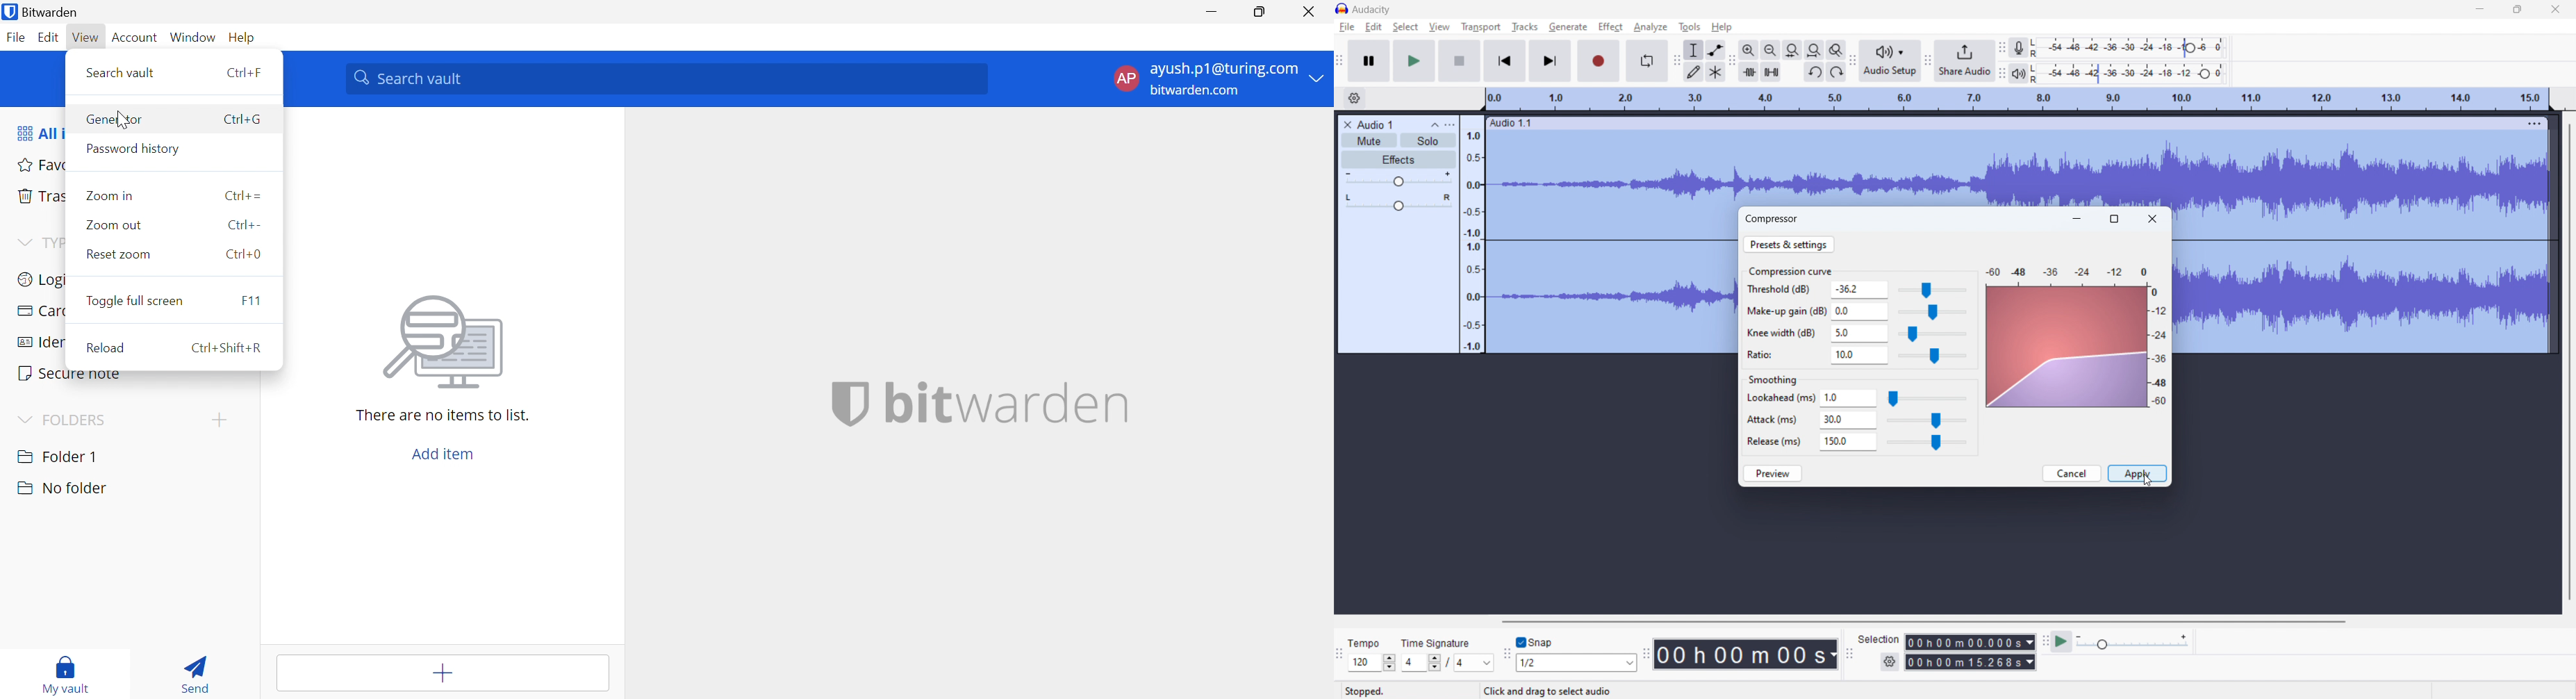 This screenshot has width=2576, height=700. Describe the element at coordinates (1889, 662) in the screenshot. I see `settings` at that location.